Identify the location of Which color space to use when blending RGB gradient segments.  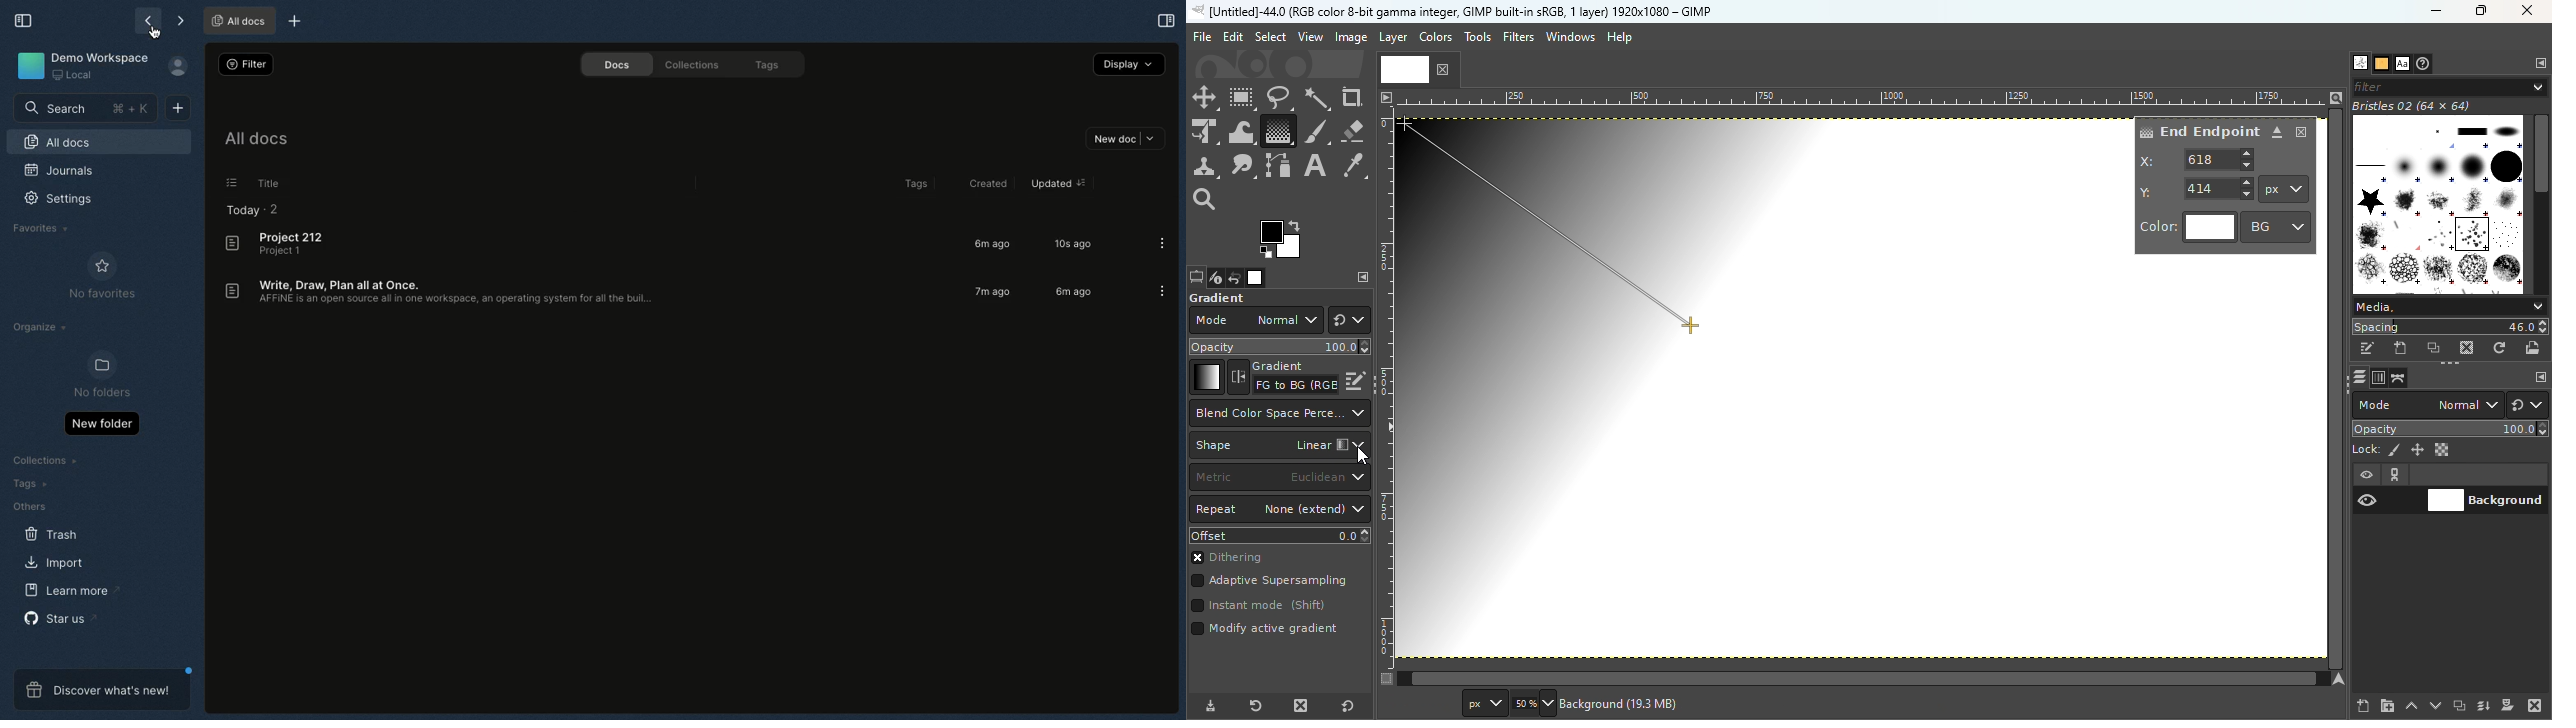
(1278, 413).